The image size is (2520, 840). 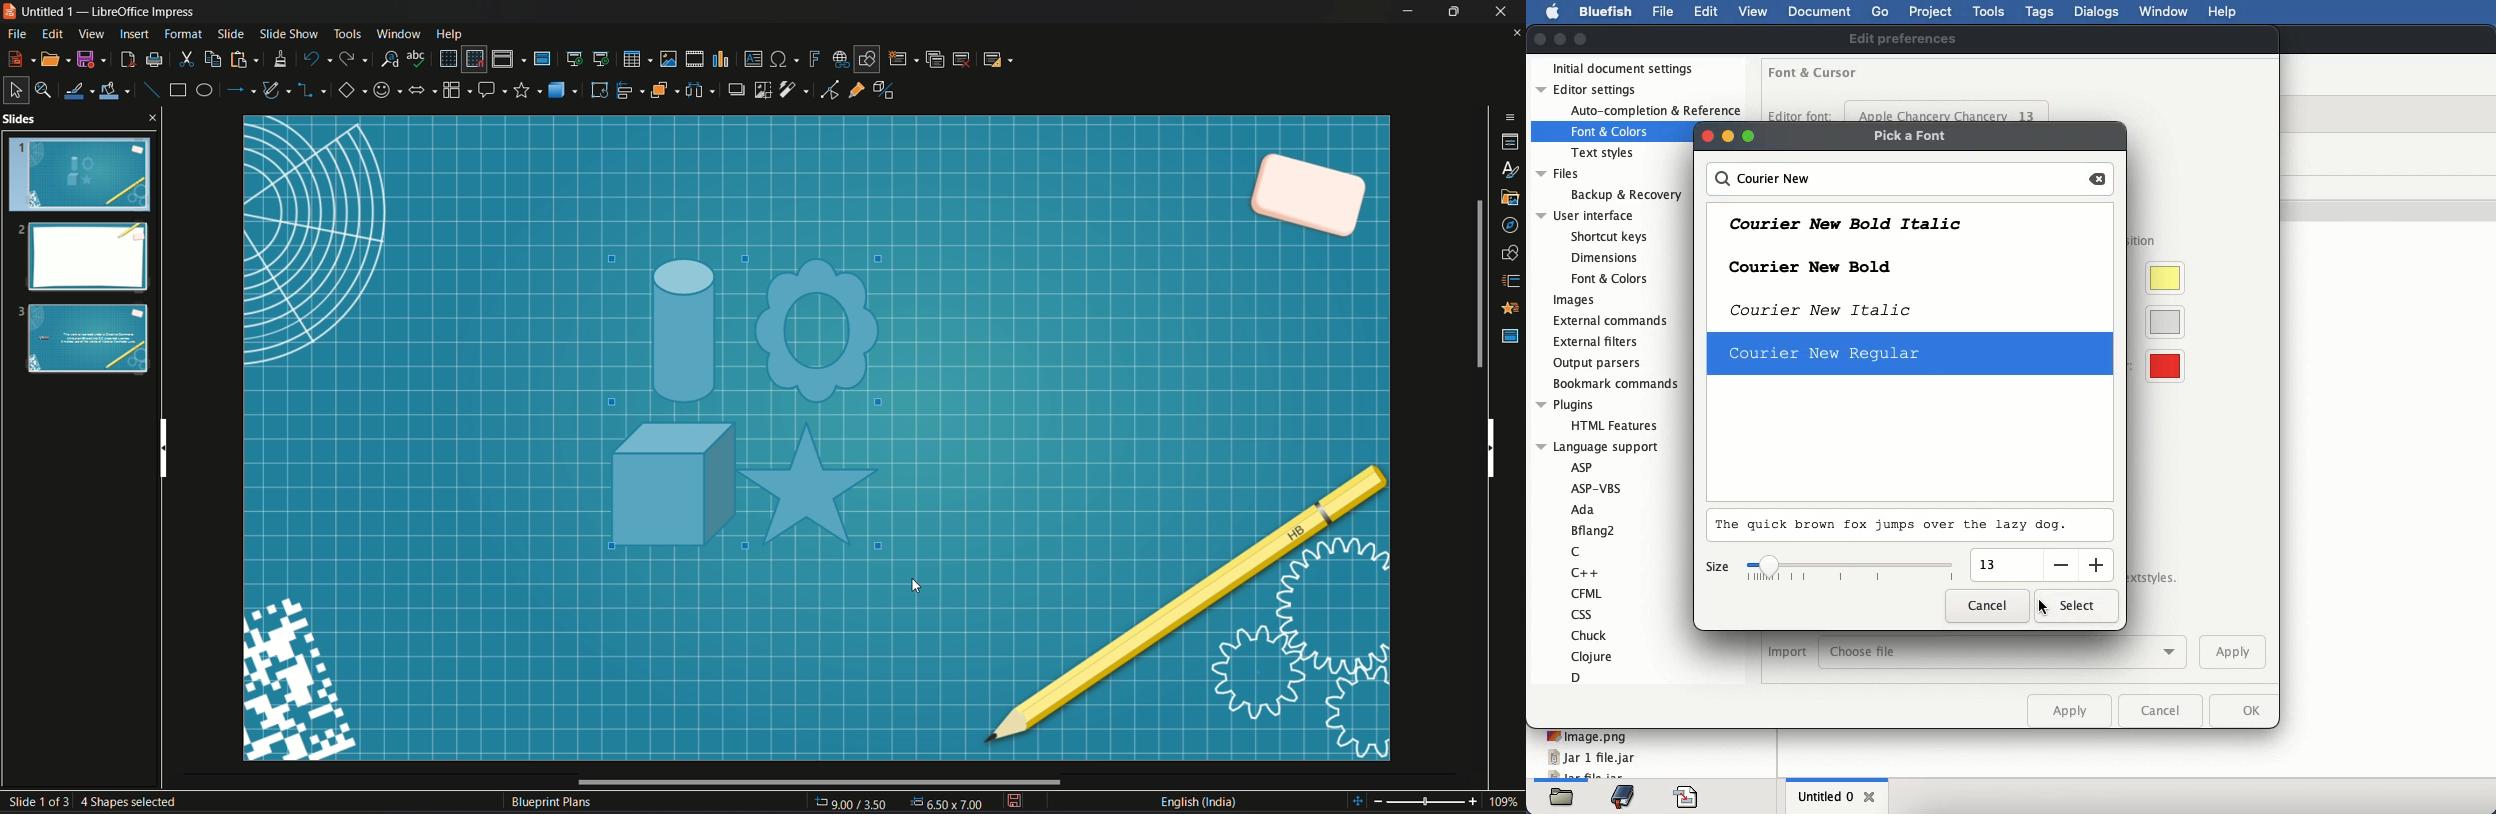 What do you see at coordinates (764, 89) in the screenshot?
I see `crop image` at bounding box center [764, 89].